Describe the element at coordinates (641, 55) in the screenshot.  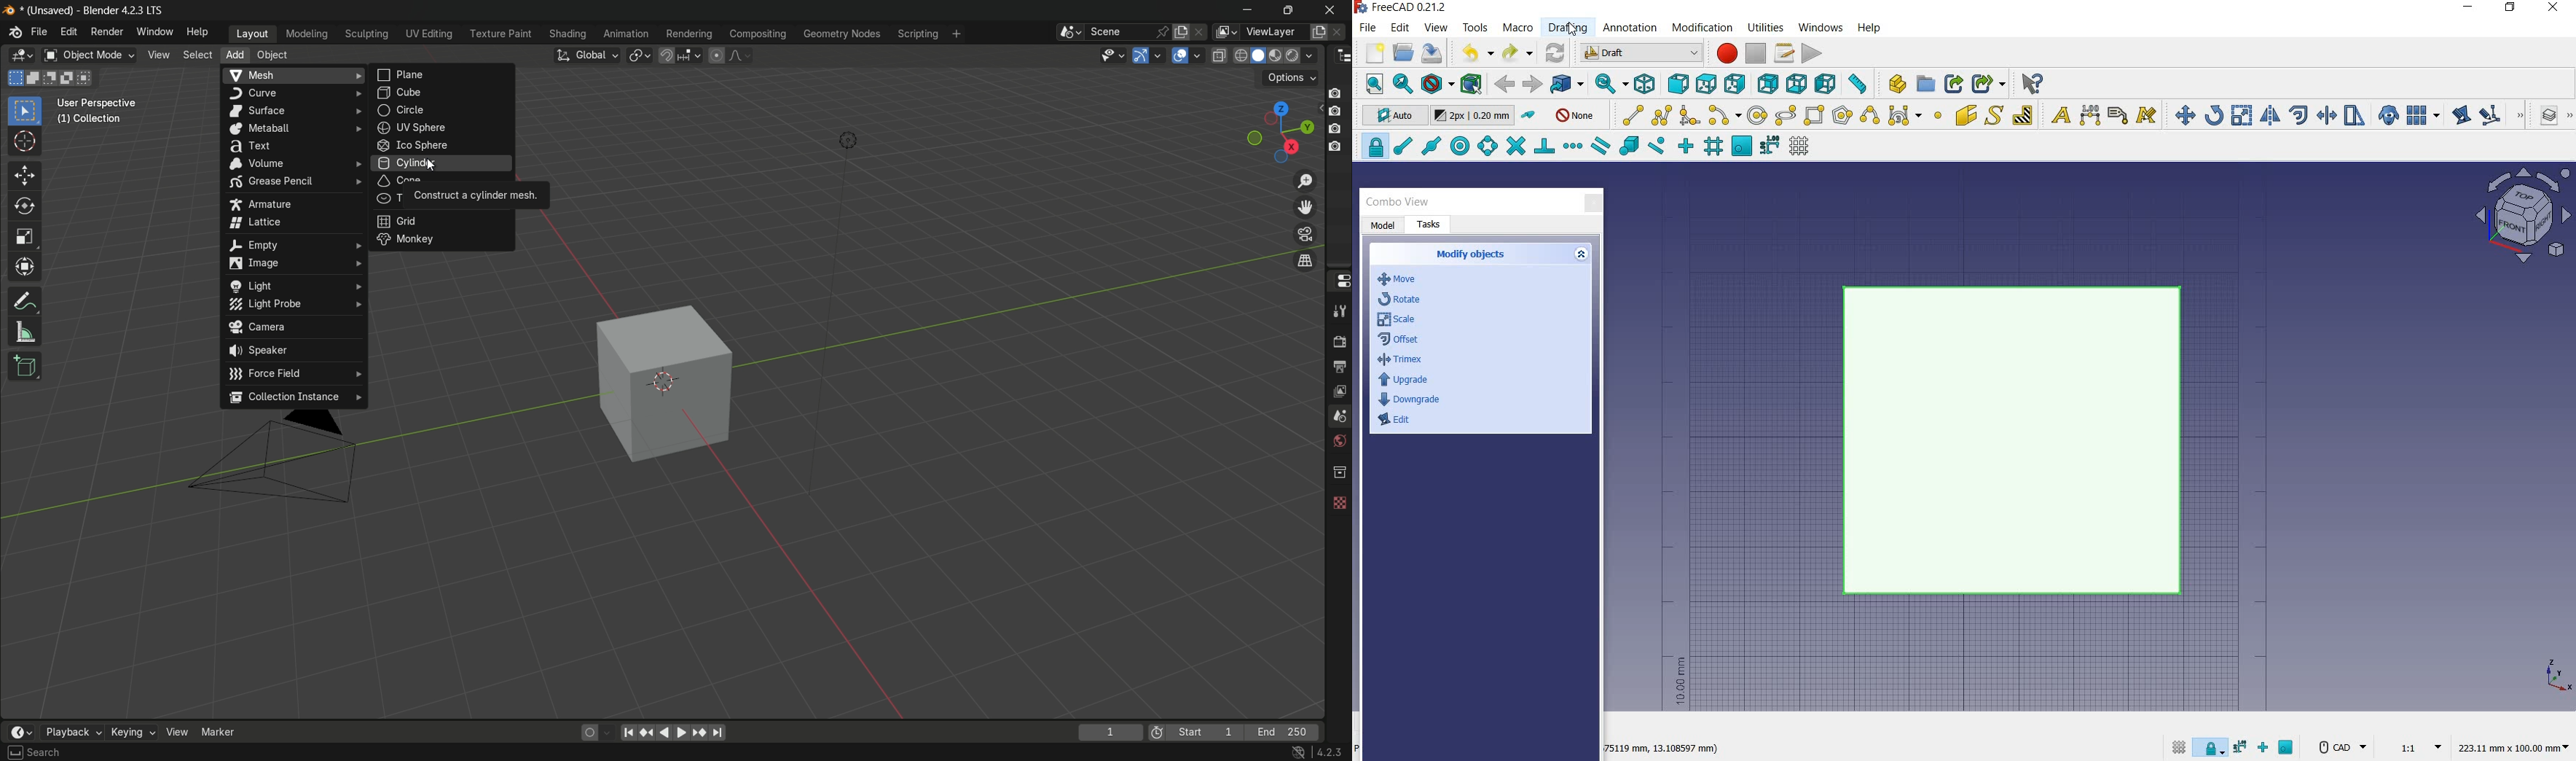
I see `transformation pivot table` at that location.